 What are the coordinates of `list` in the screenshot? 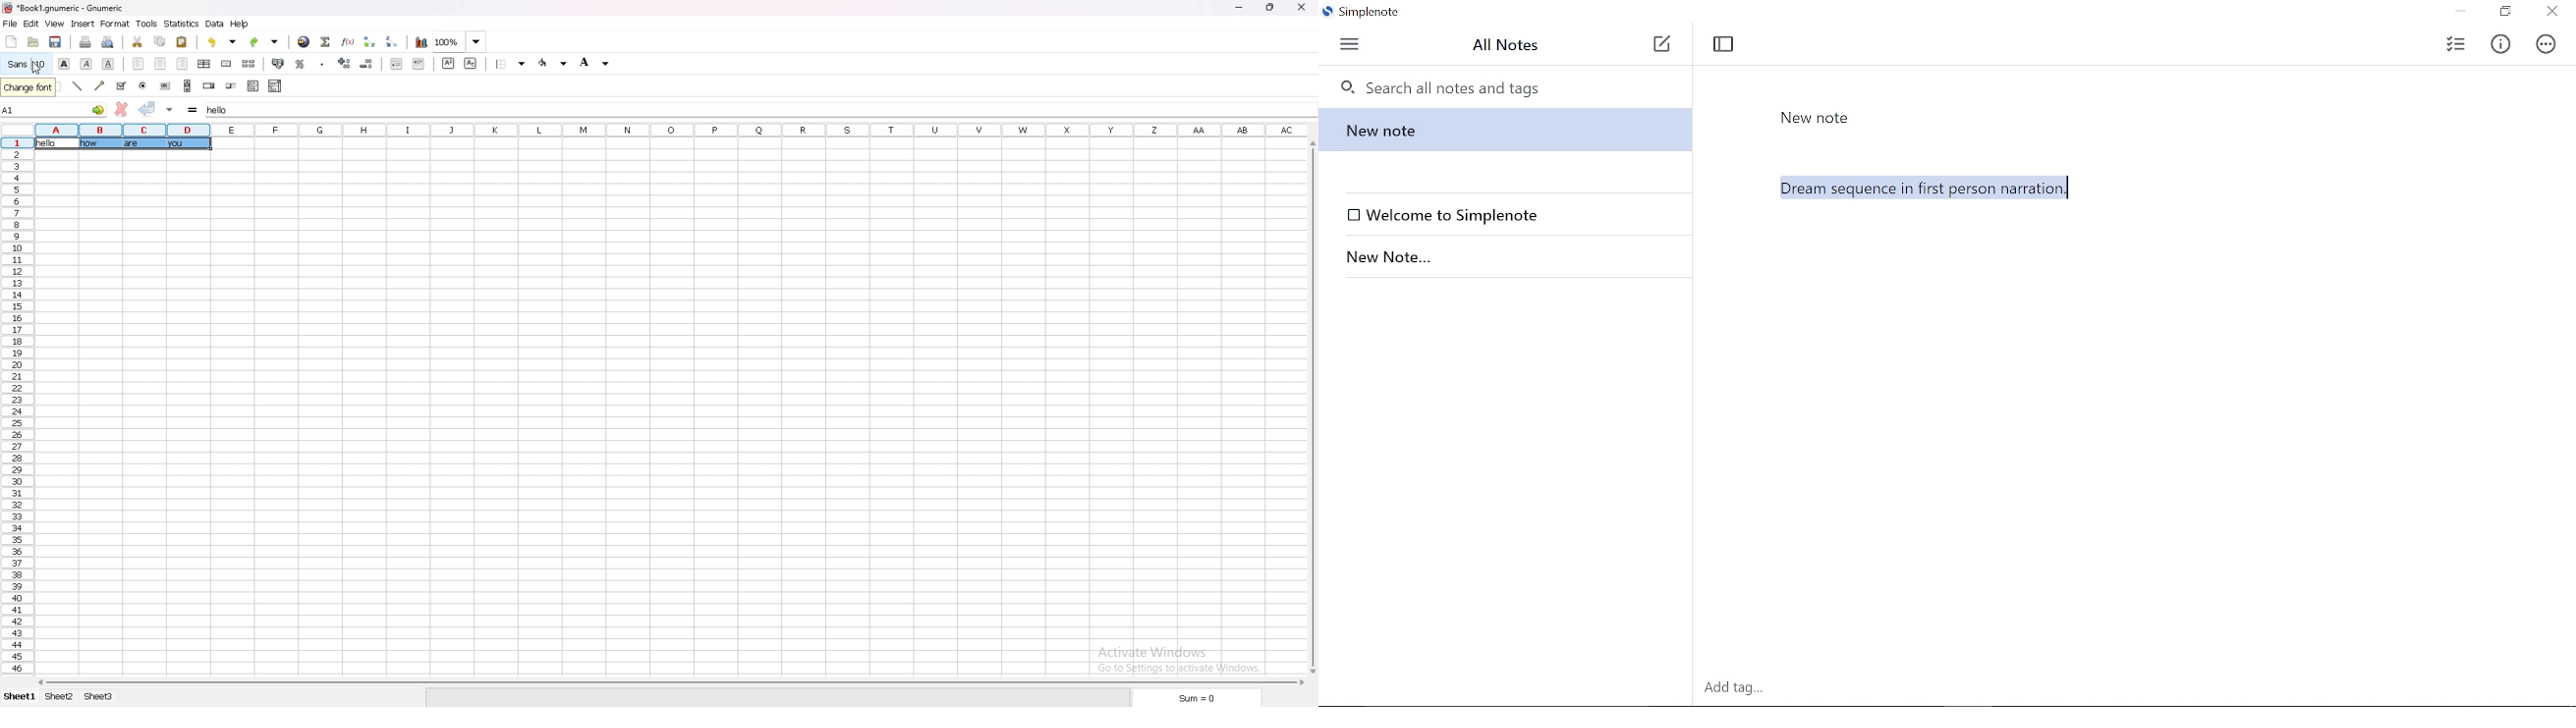 It's located at (253, 86).